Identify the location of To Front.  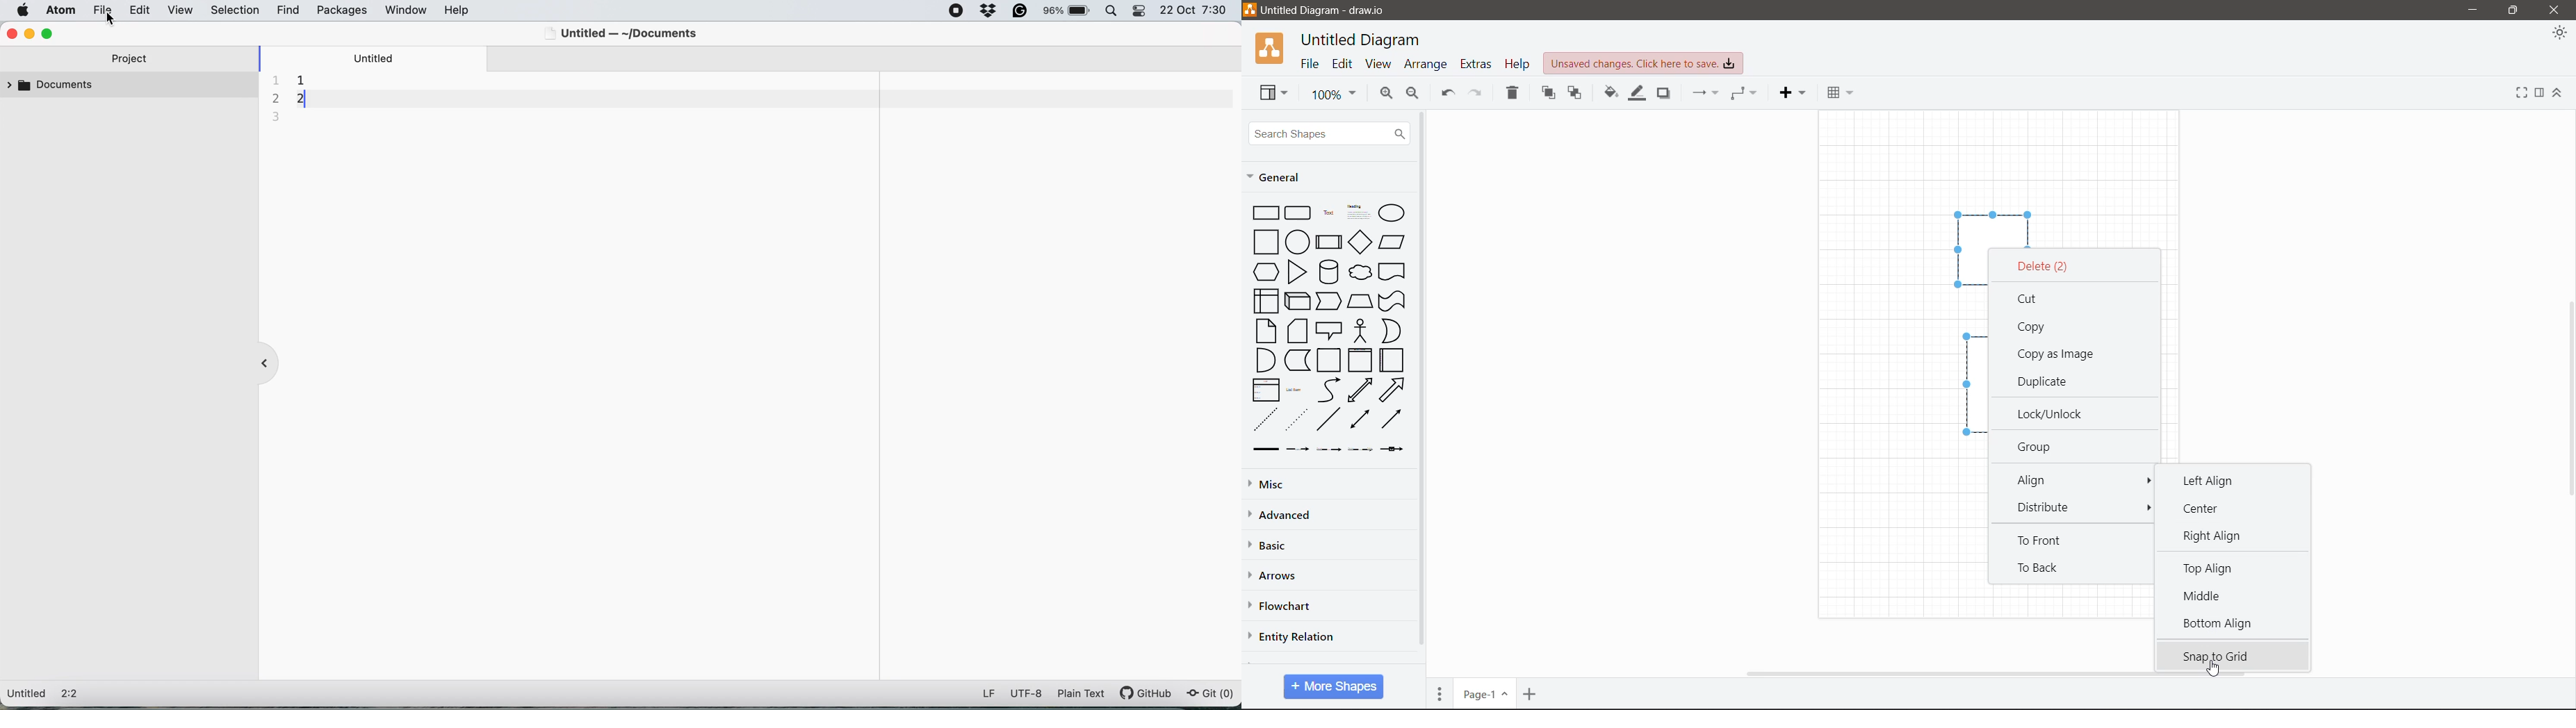
(1548, 93).